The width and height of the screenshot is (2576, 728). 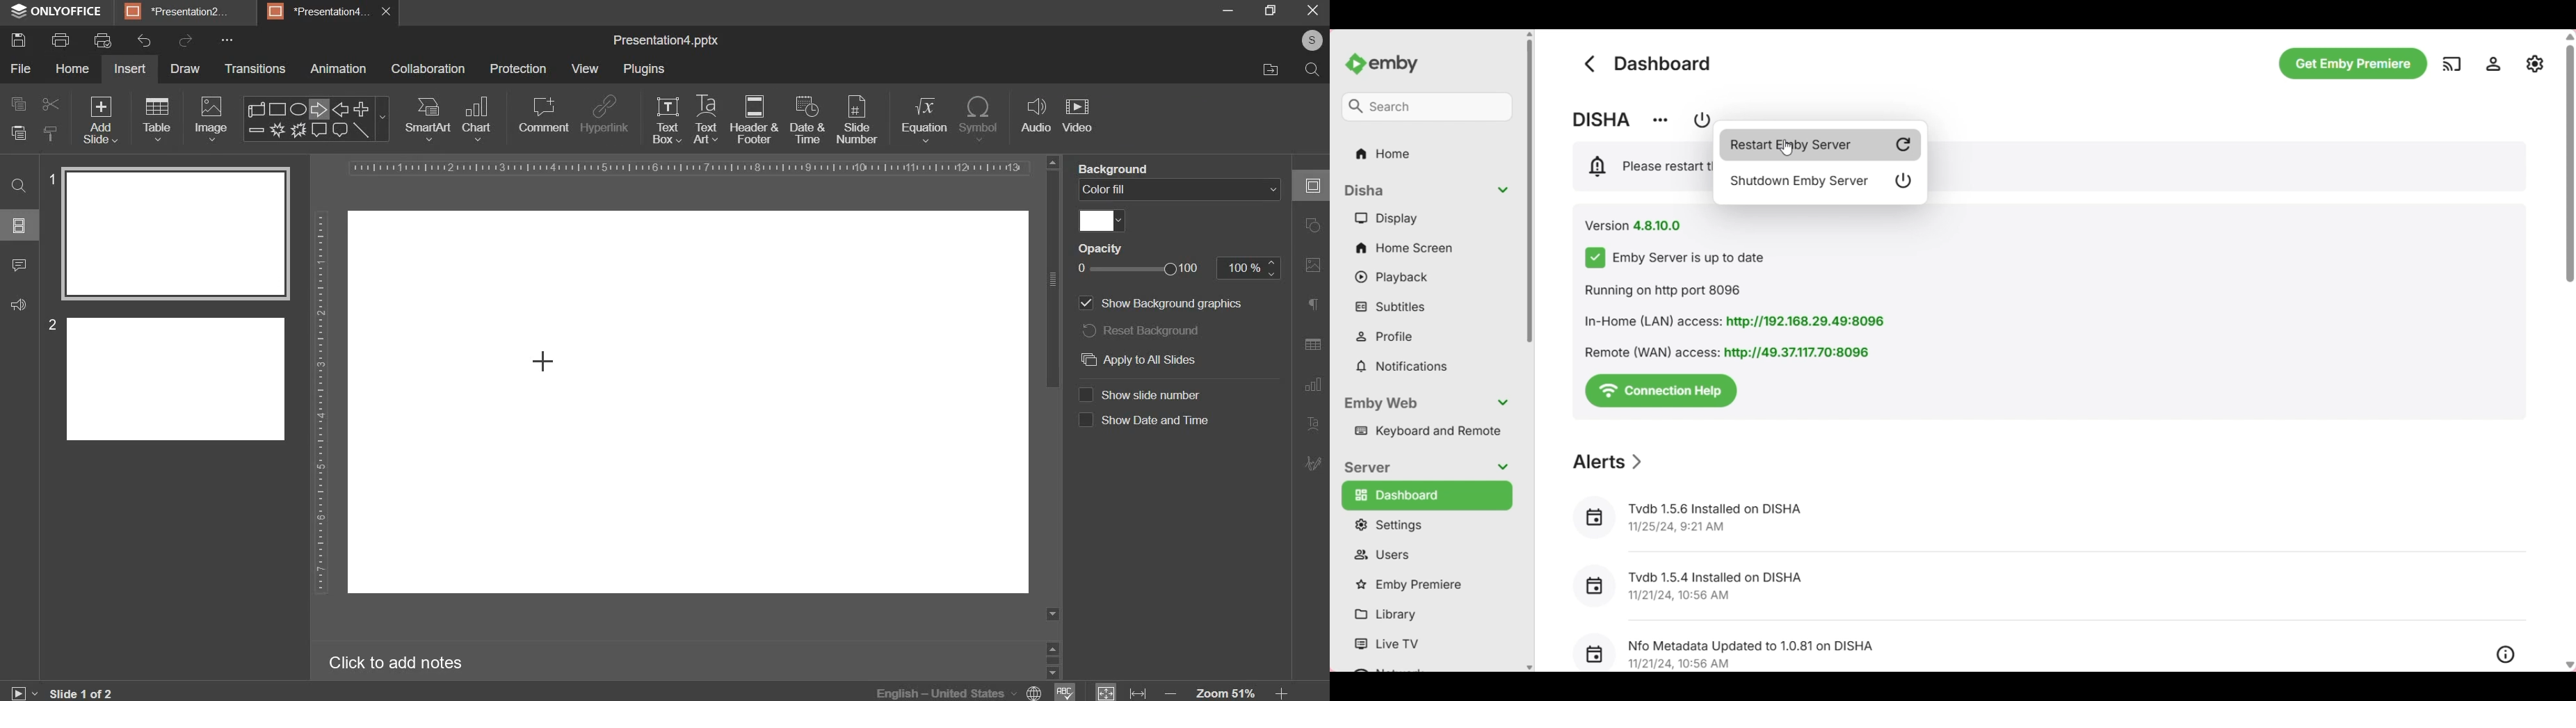 I want to click on , so click(x=236, y=40).